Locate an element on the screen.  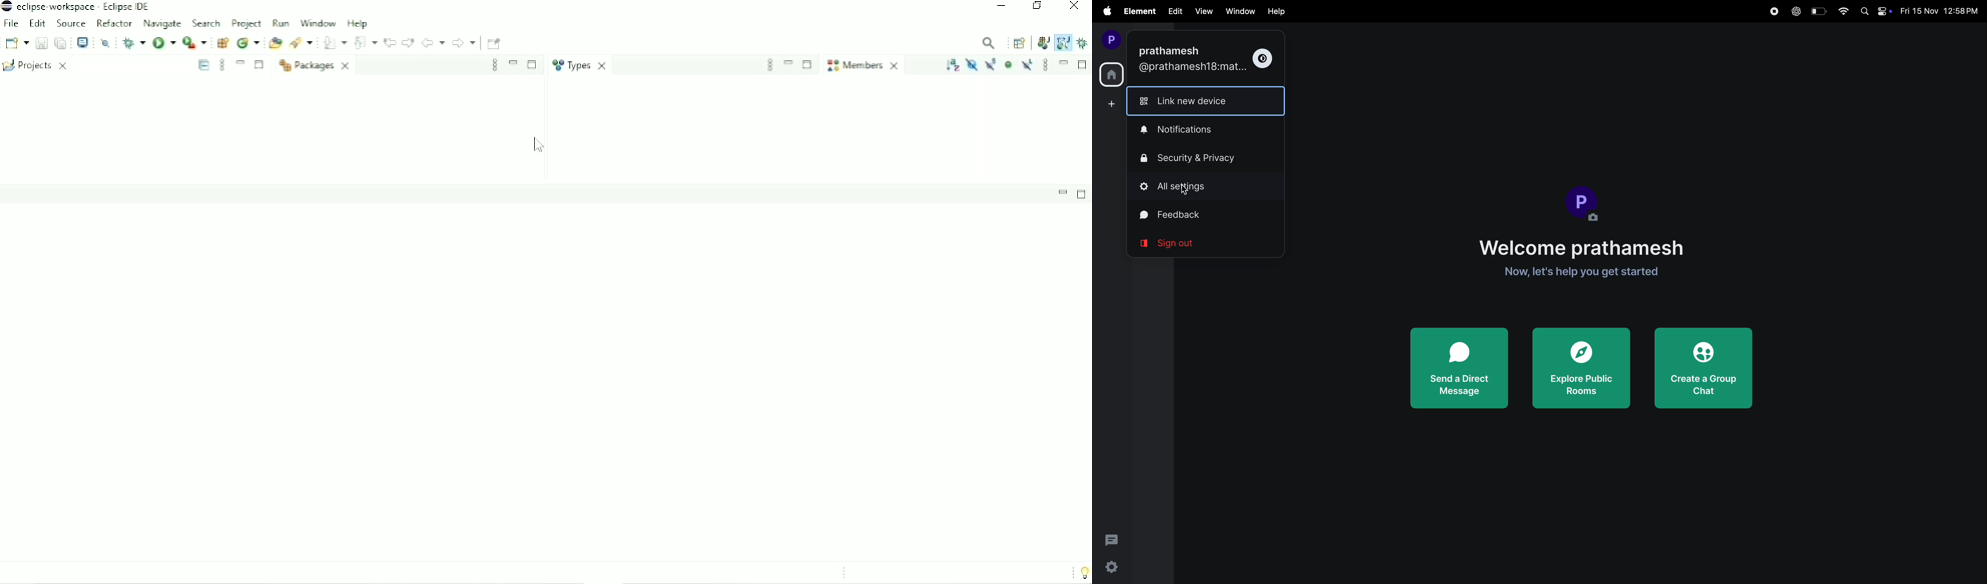
Close is located at coordinates (1075, 8).